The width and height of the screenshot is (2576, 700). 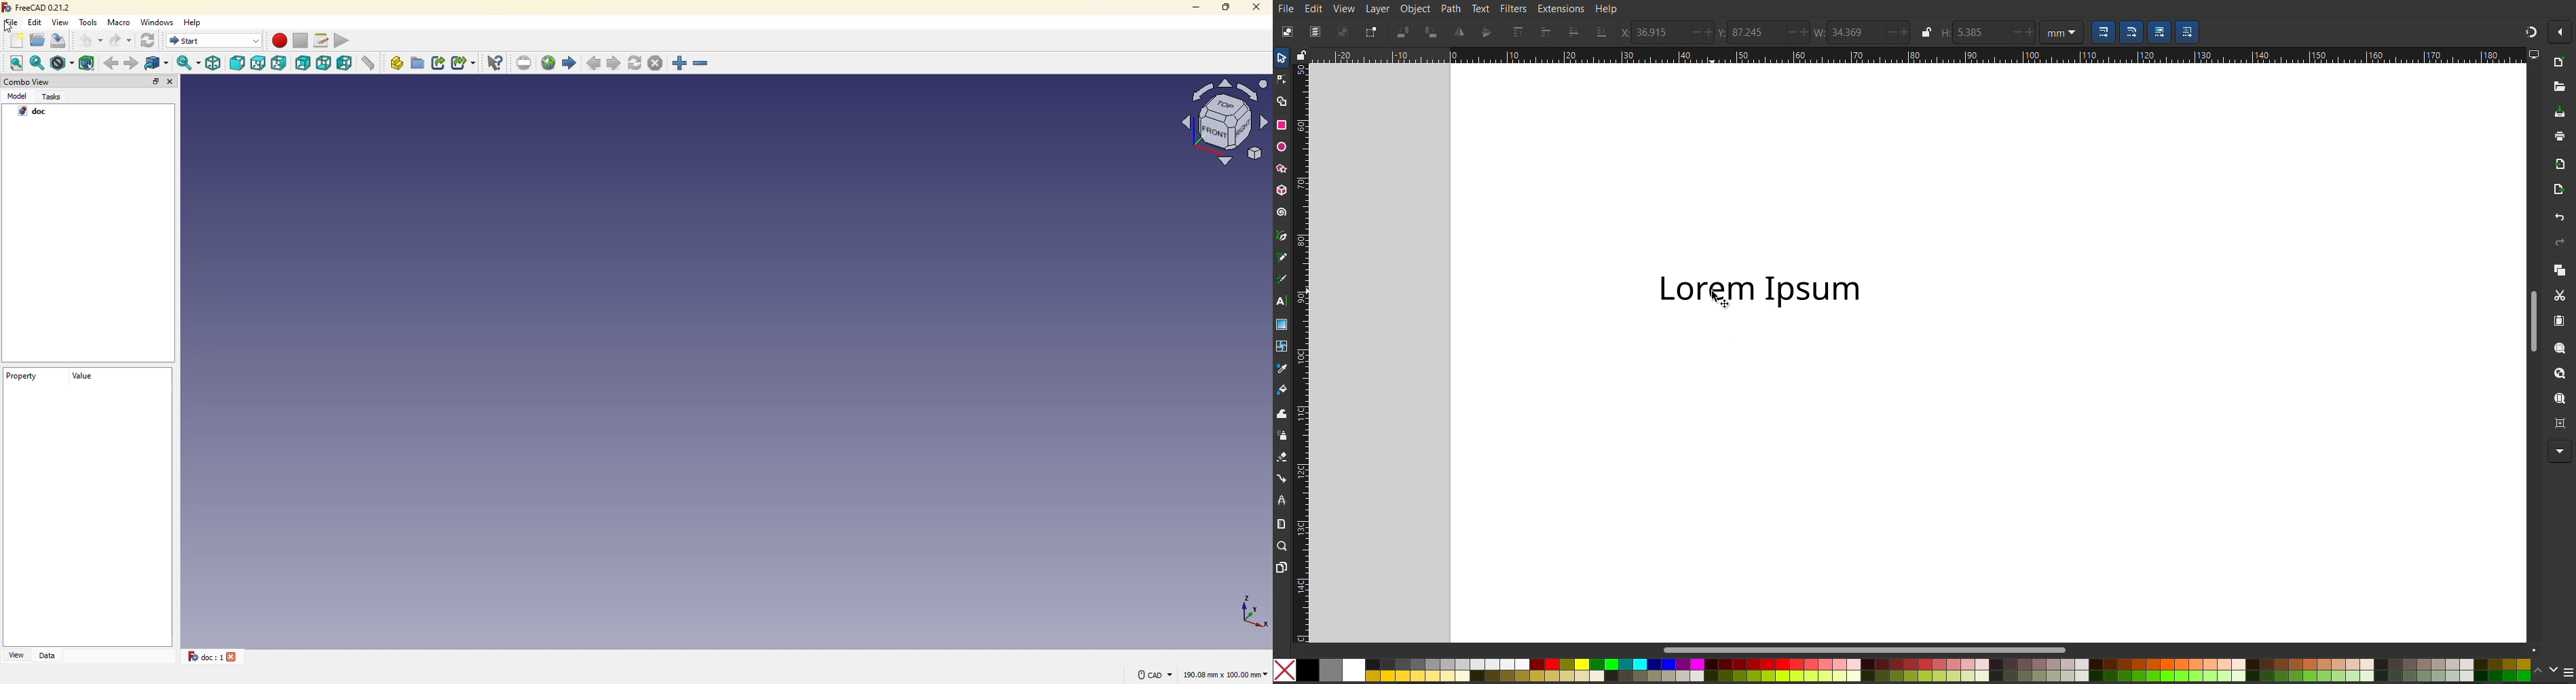 What do you see at coordinates (1284, 237) in the screenshot?
I see `Pen Tool` at bounding box center [1284, 237].